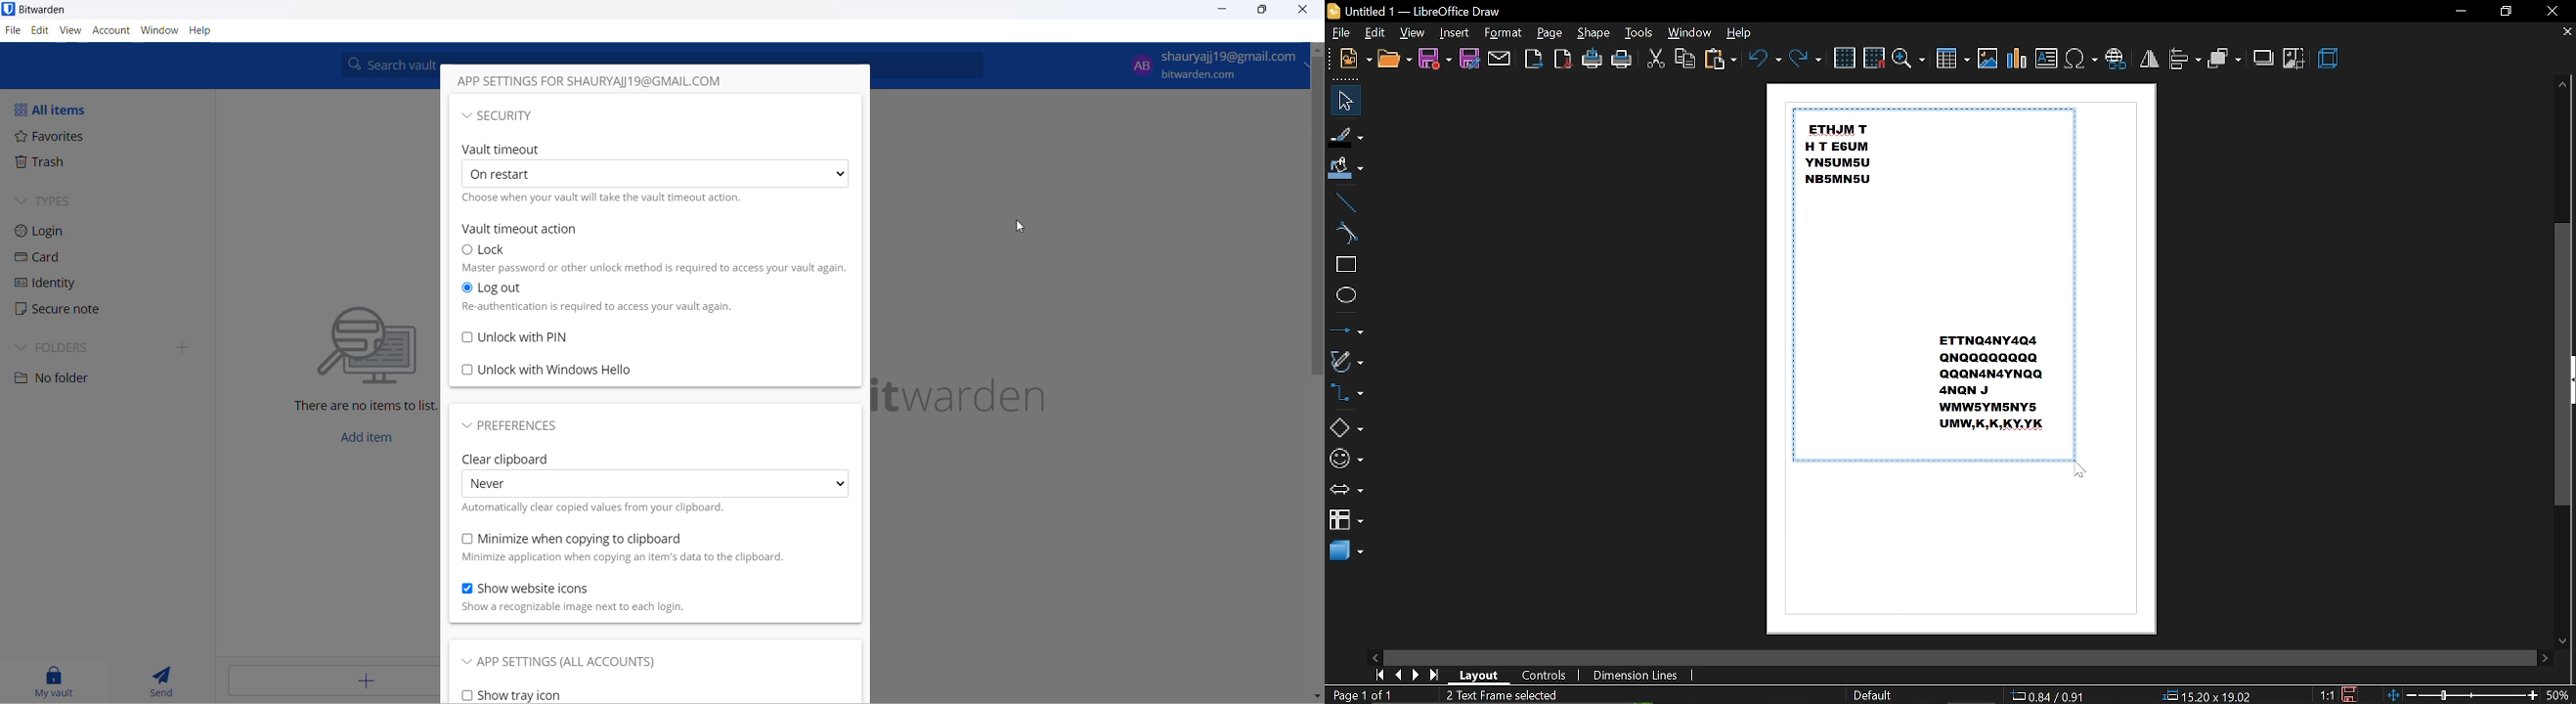 The height and width of the screenshot is (728, 2576). What do you see at coordinates (1501, 59) in the screenshot?
I see `attach` at bounding box center [1501, 59].